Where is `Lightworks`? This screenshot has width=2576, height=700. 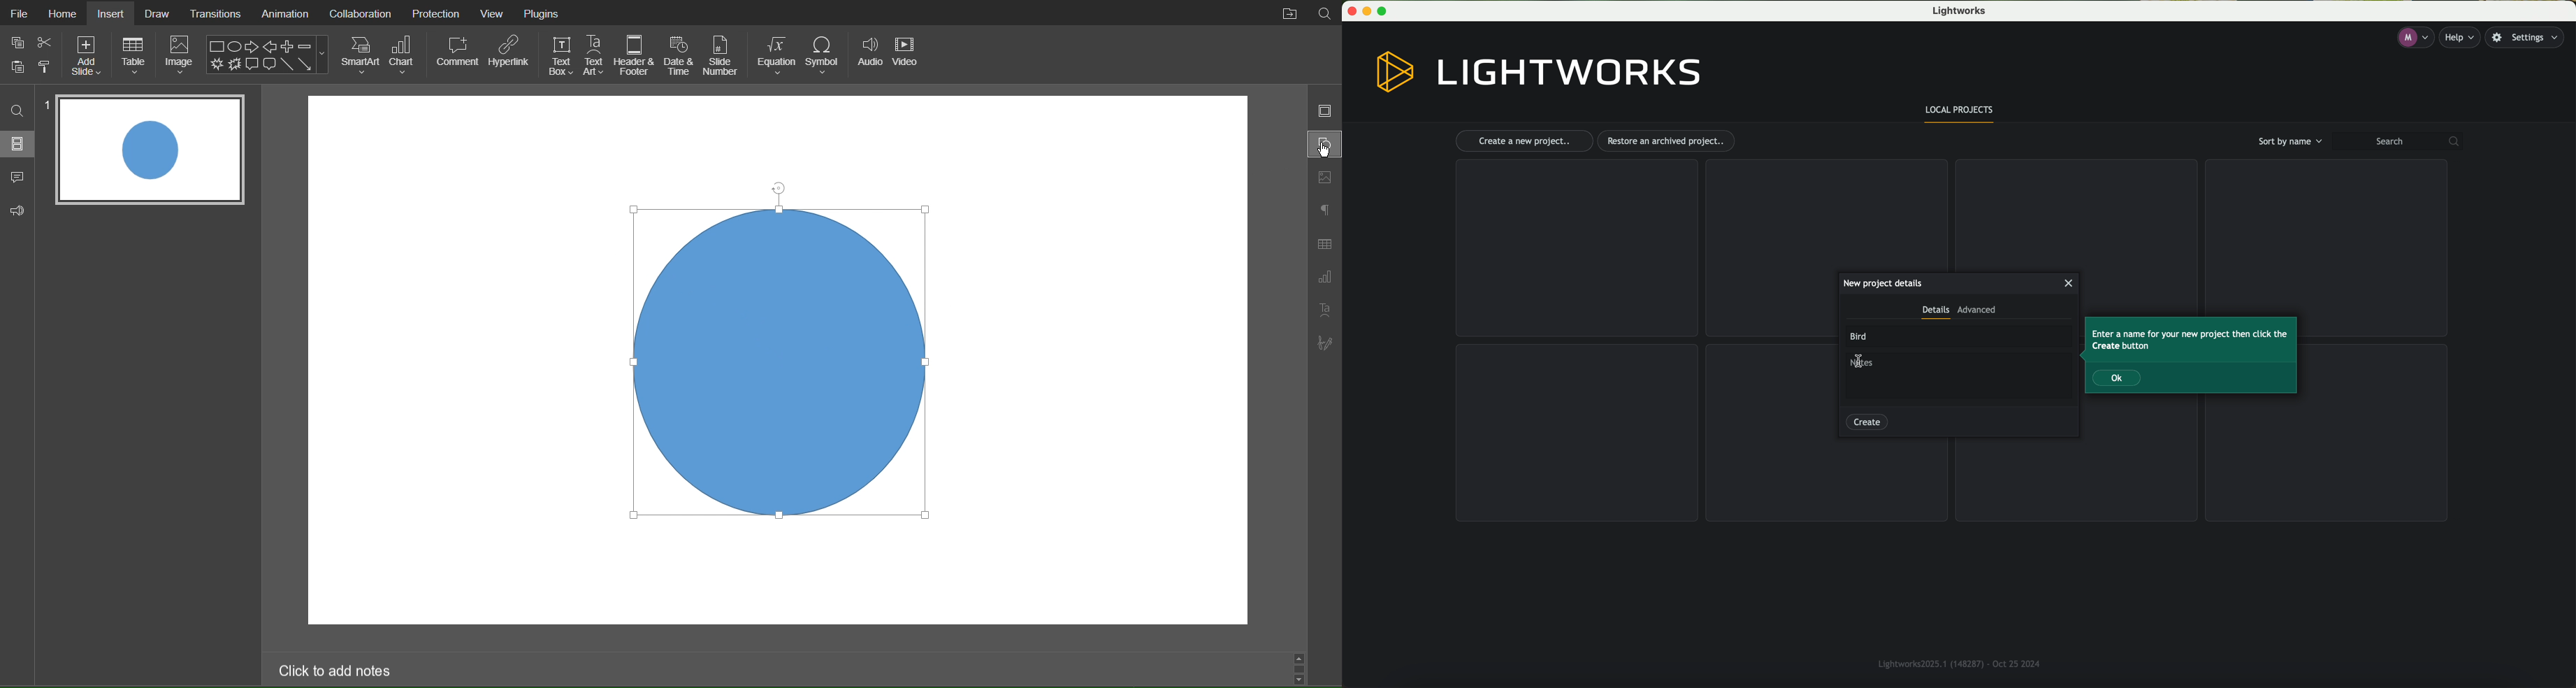 Lightworks is located at coordinates (1962, 11).